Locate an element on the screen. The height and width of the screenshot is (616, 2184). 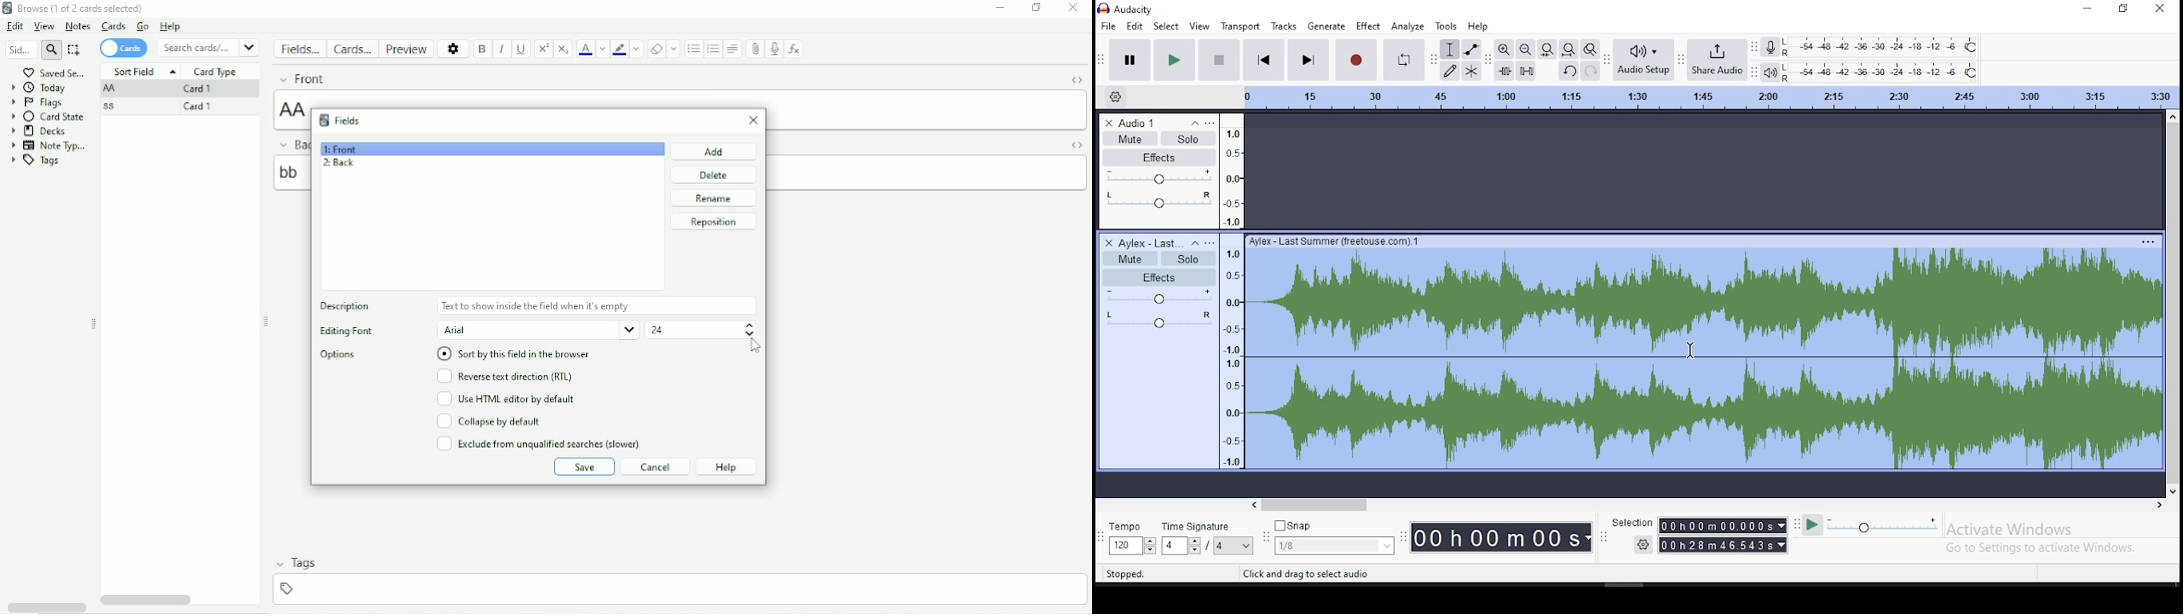
volume is located at coordinates (1160, 179).